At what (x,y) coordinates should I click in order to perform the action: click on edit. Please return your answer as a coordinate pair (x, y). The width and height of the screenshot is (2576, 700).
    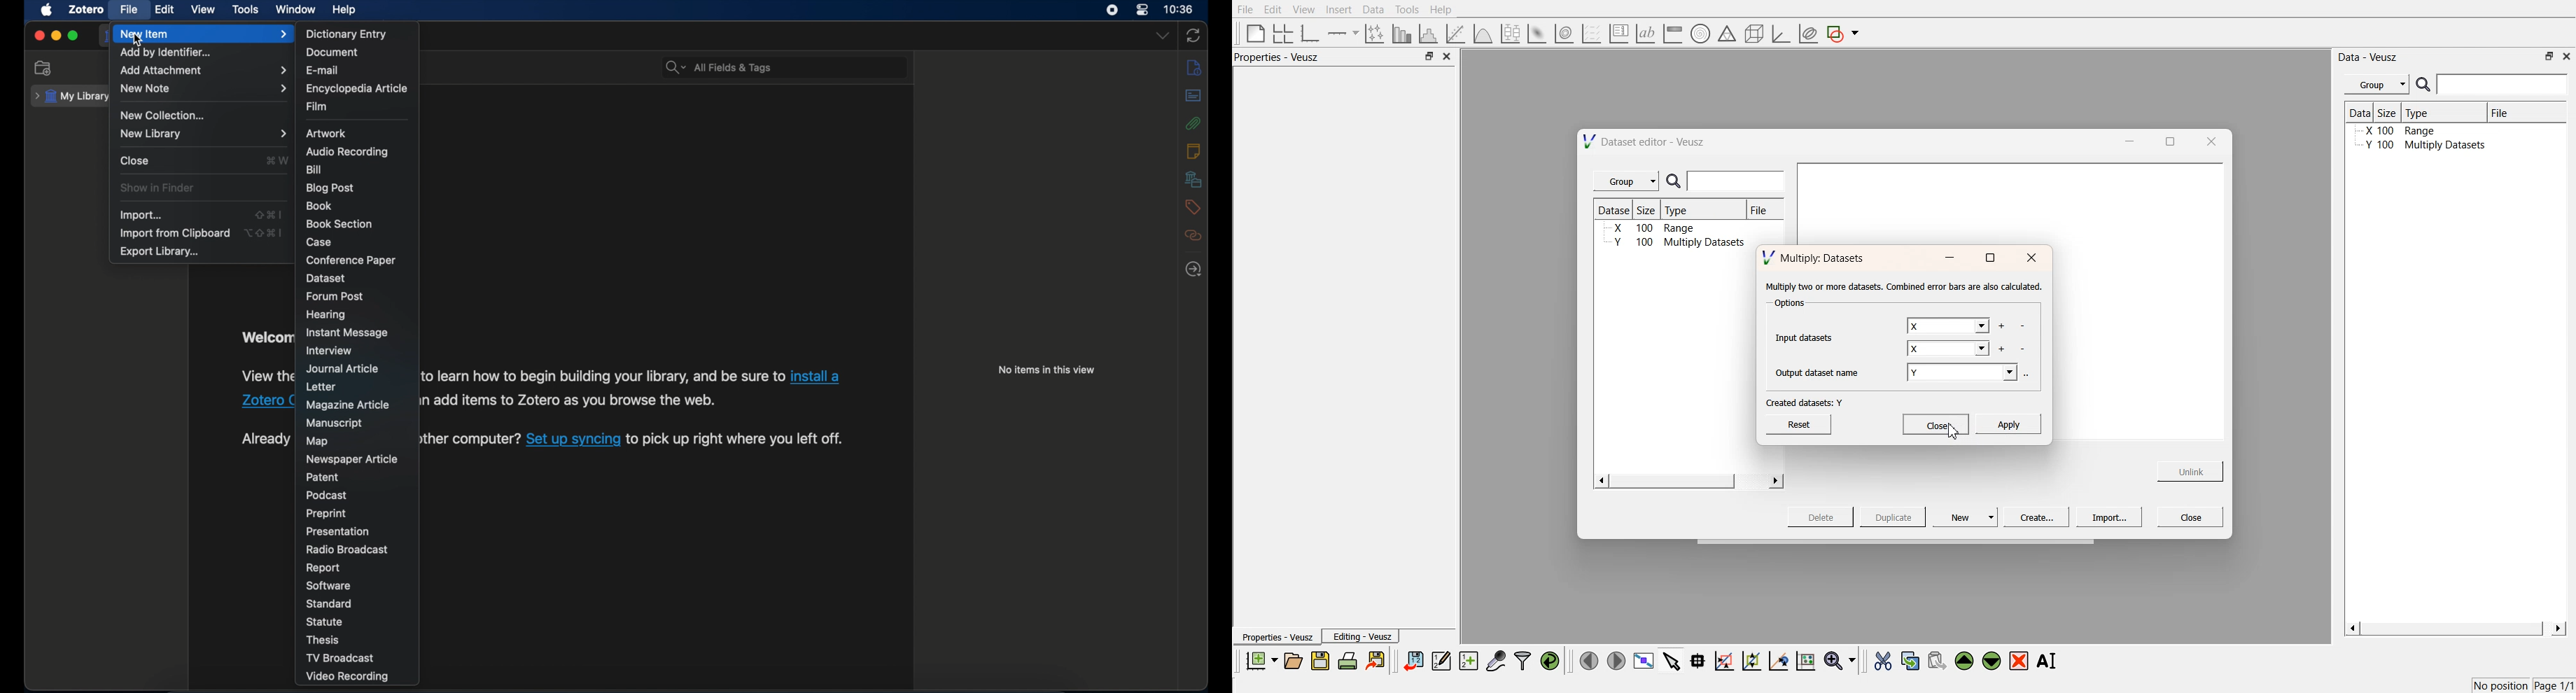
    Looking at the image, I should click on (167, 10).